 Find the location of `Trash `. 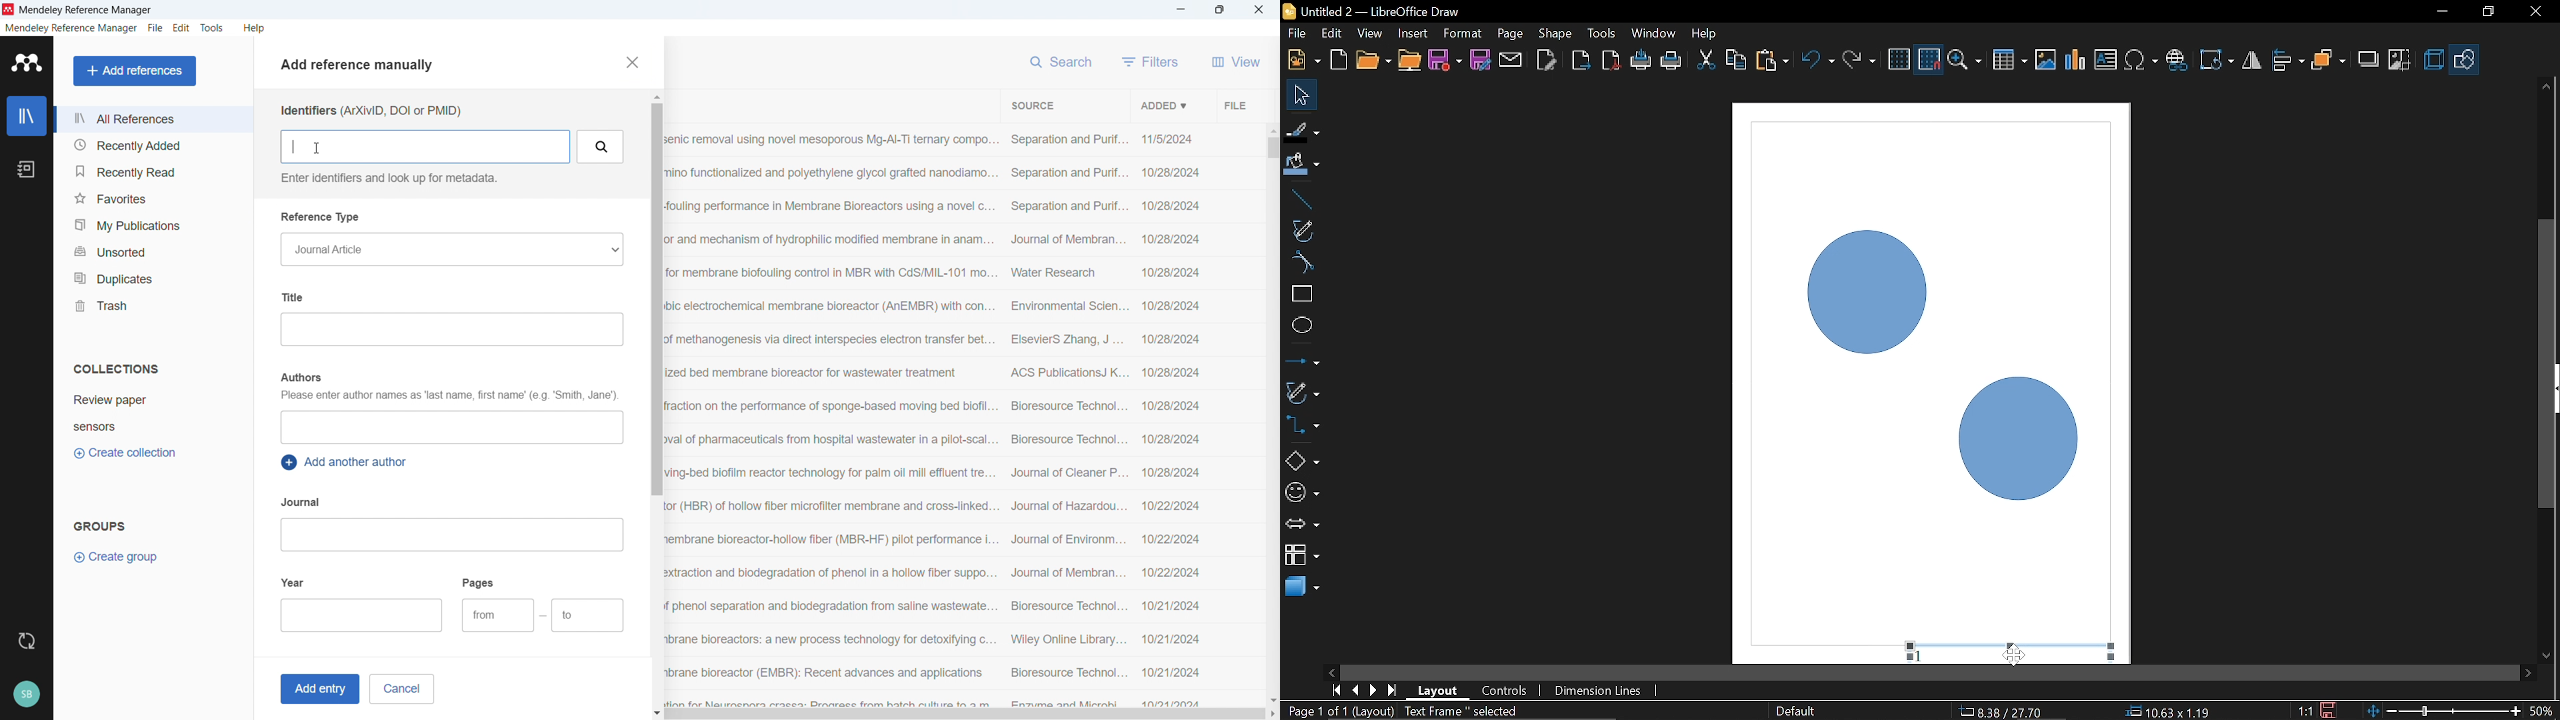

Trash  is located at coordinates (152, 305).